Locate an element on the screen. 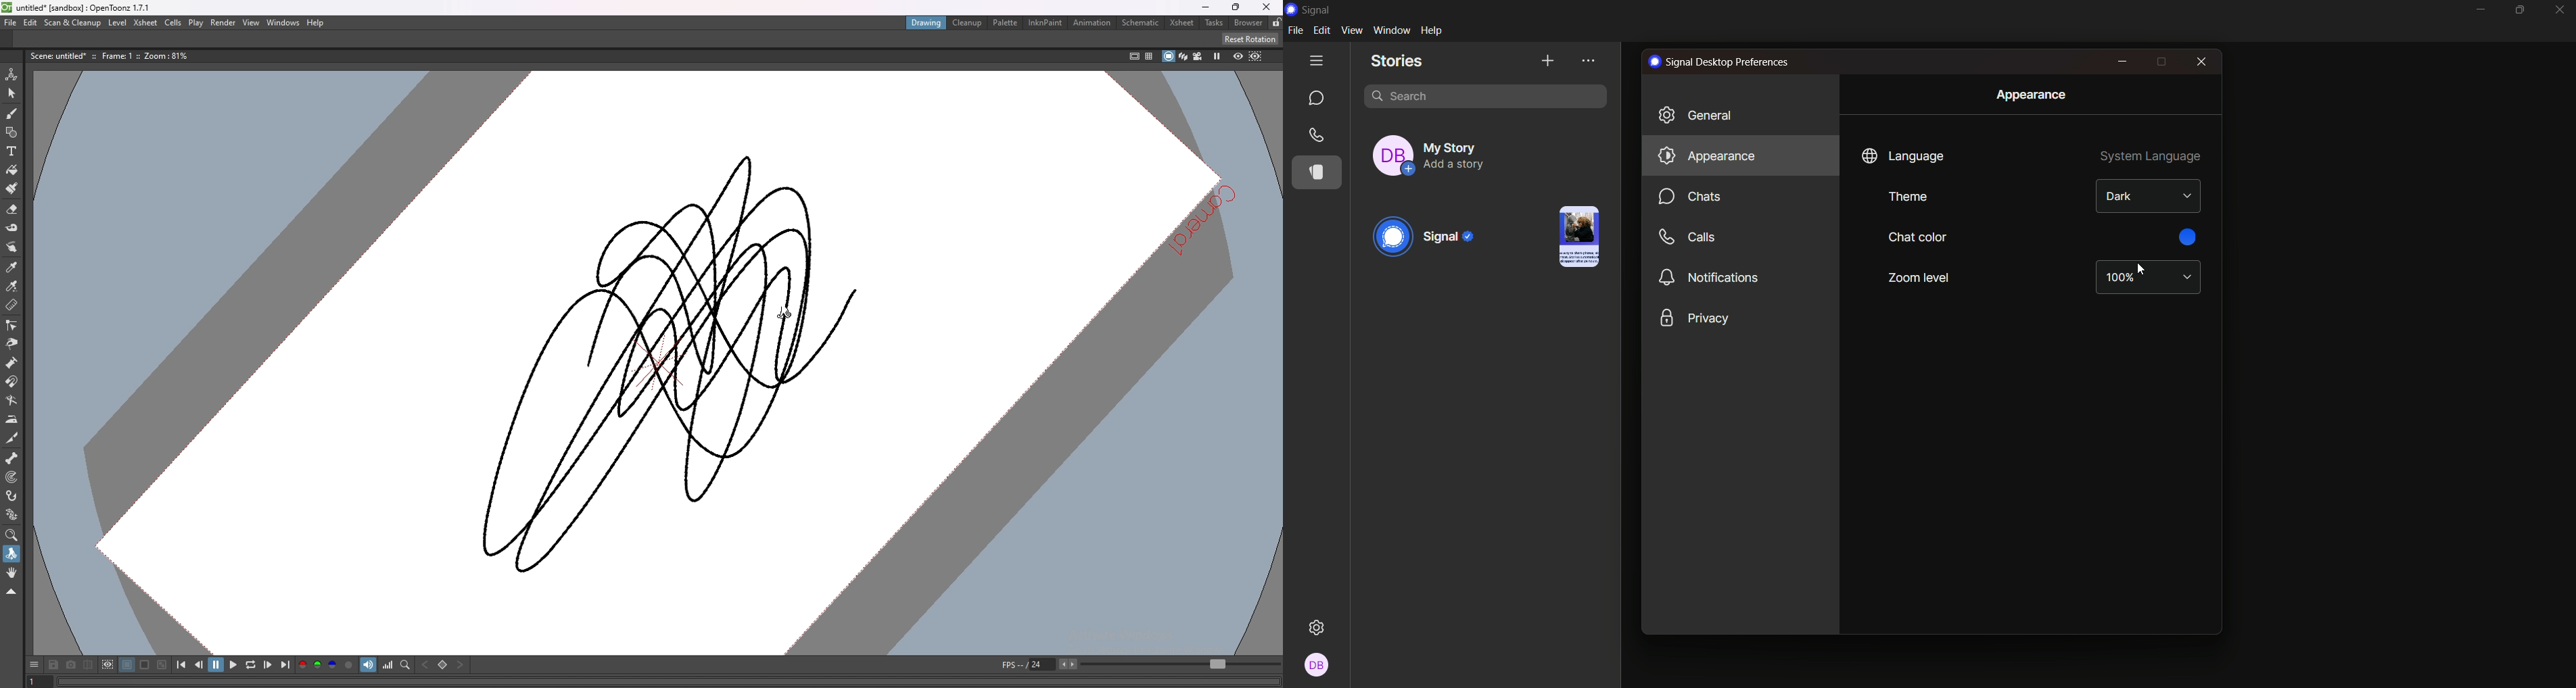 Image resolution: width=2576 pixels, height=700 pixels. light is located at coordinates (2147, 195).